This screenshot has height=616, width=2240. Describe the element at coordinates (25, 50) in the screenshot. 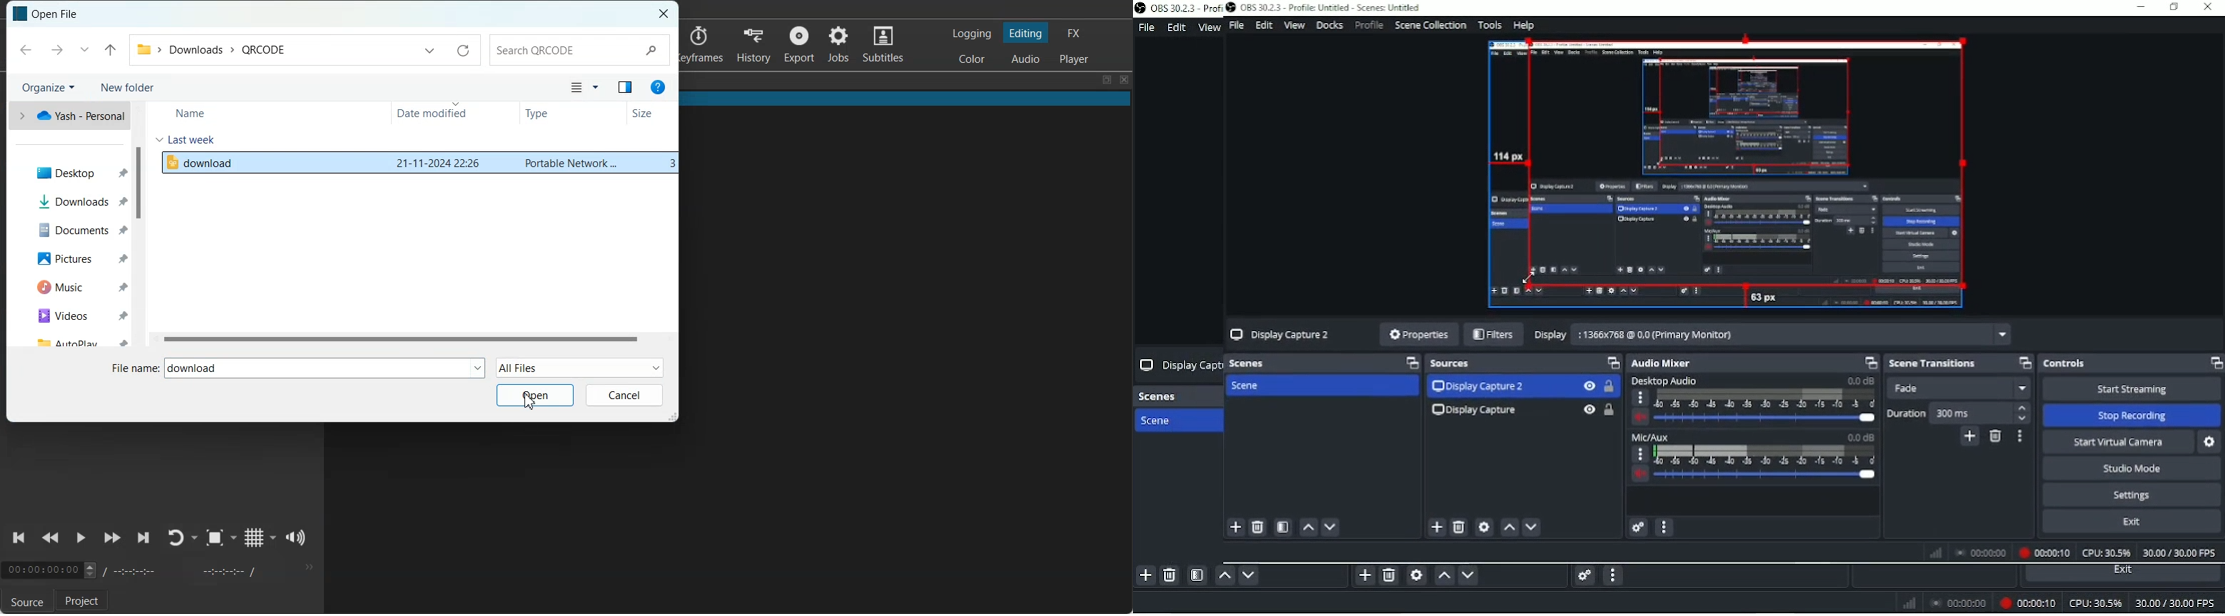

I see `Back` at that location.